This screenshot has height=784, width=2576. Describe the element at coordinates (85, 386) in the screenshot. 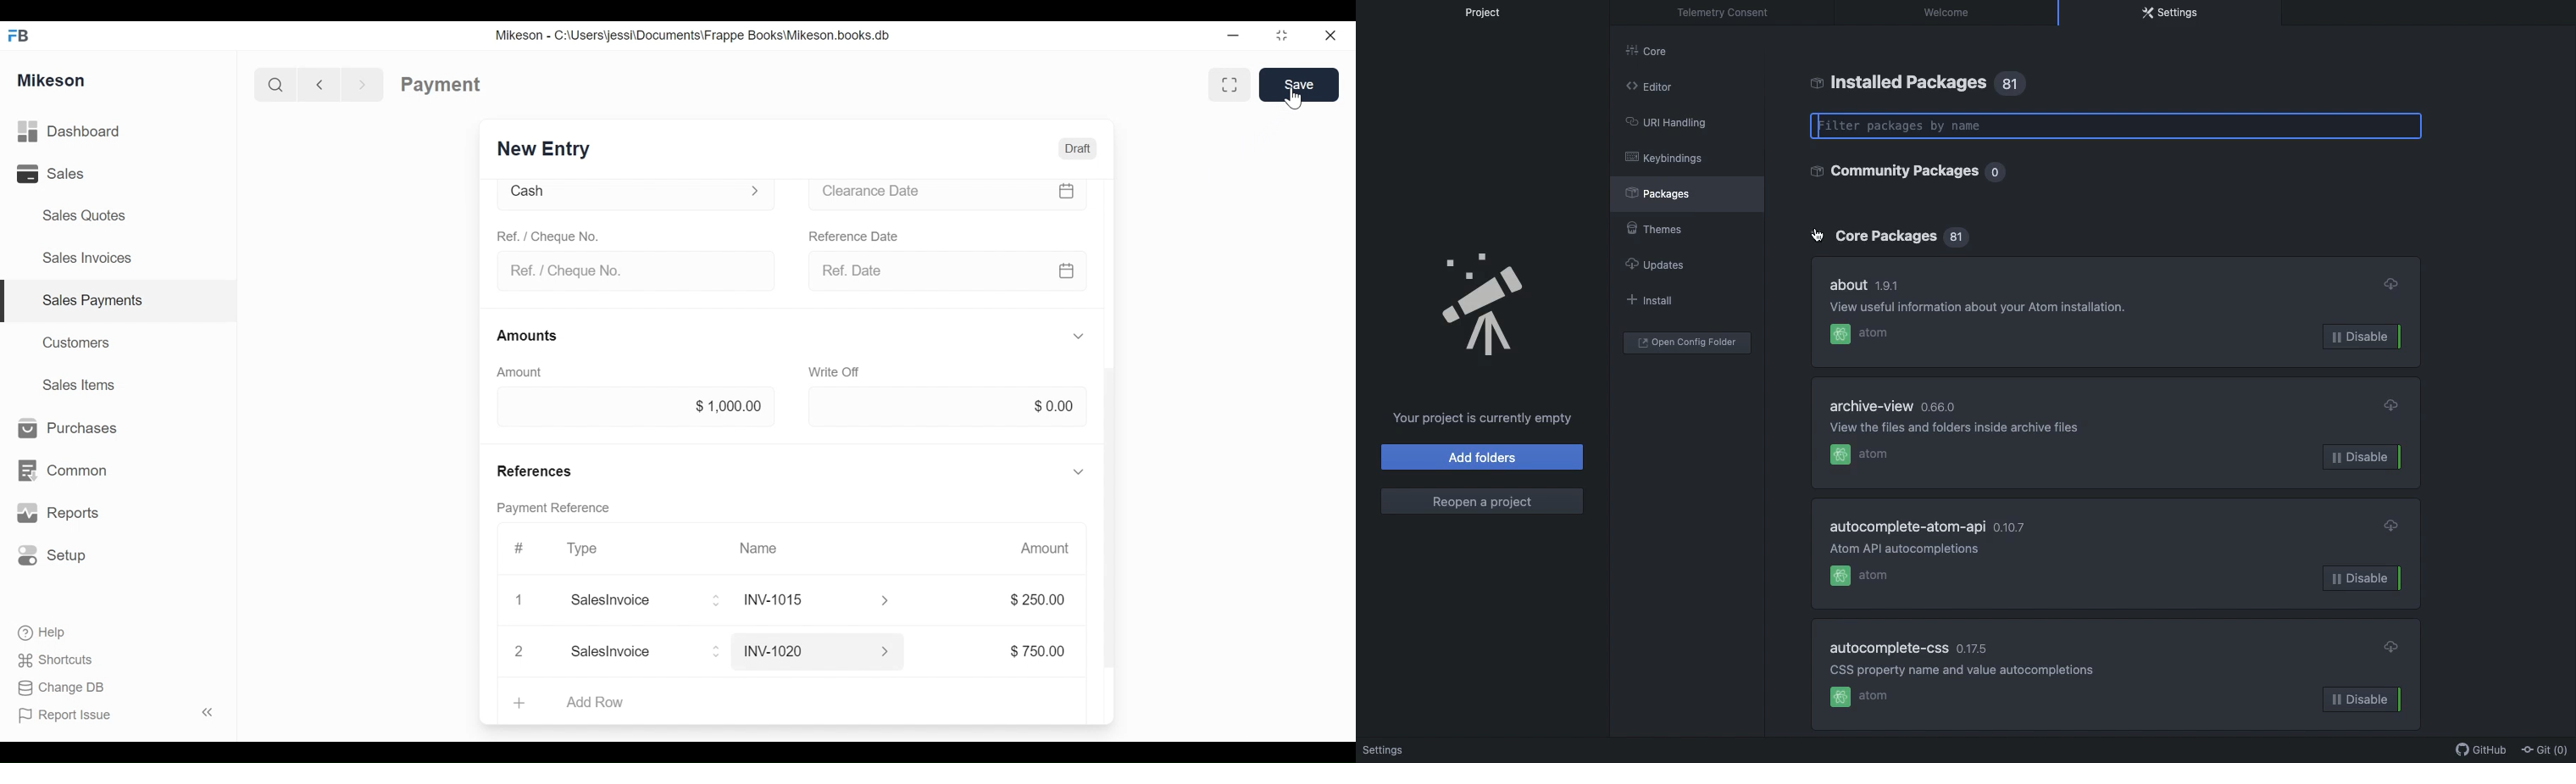

I see `Sales Items` at that location.